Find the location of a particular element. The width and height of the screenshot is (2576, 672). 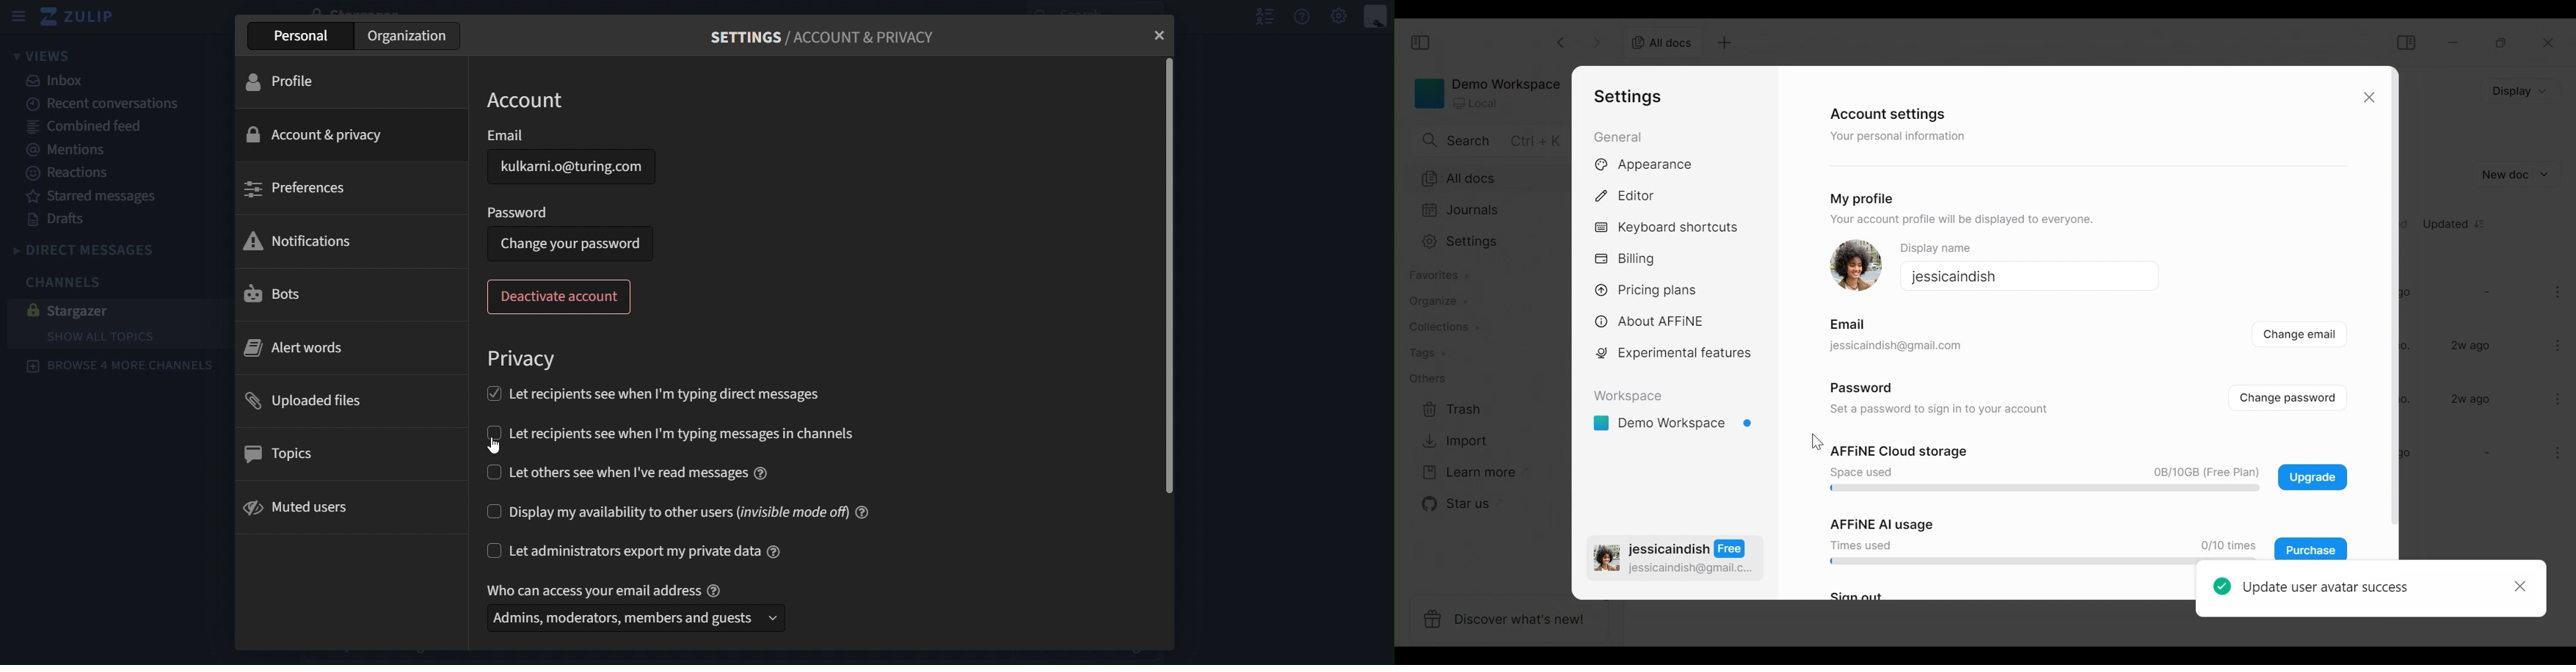

let recipients see when Im typing direct messages is located at coordinates (685, 396).